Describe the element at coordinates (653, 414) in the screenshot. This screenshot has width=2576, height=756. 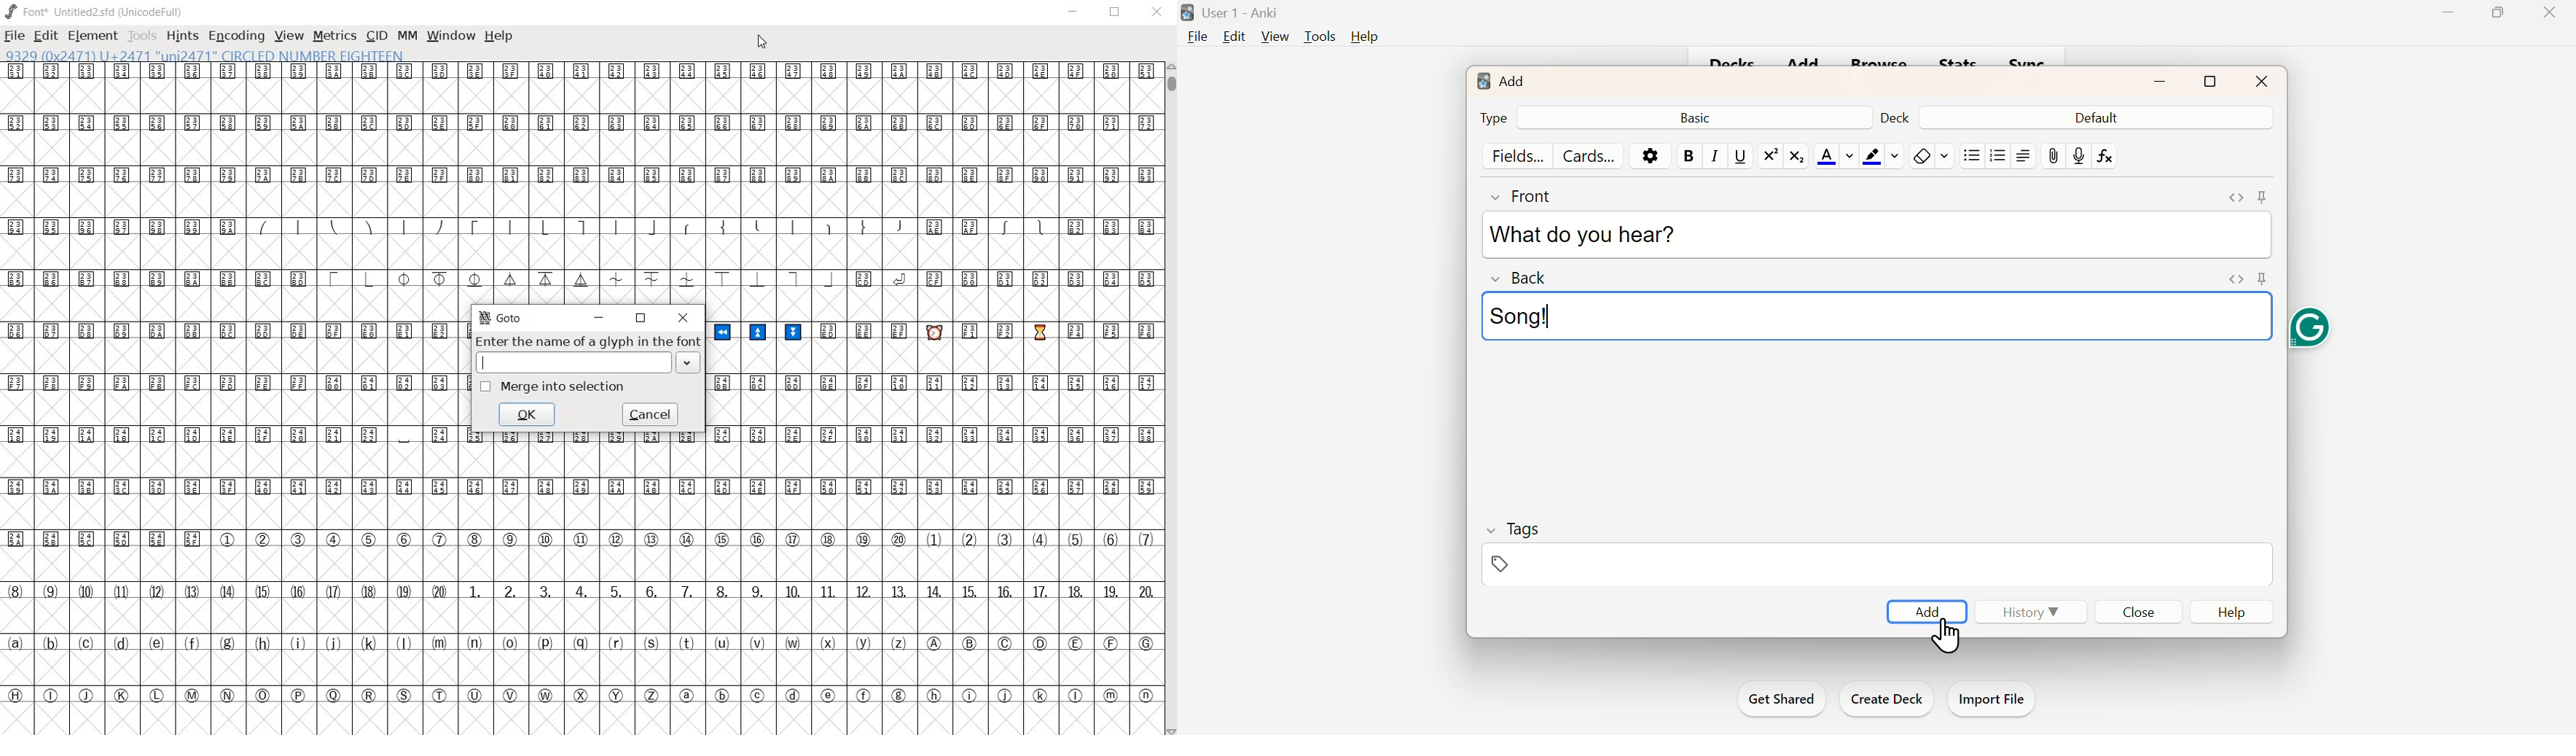
I see `cancel` at that location.